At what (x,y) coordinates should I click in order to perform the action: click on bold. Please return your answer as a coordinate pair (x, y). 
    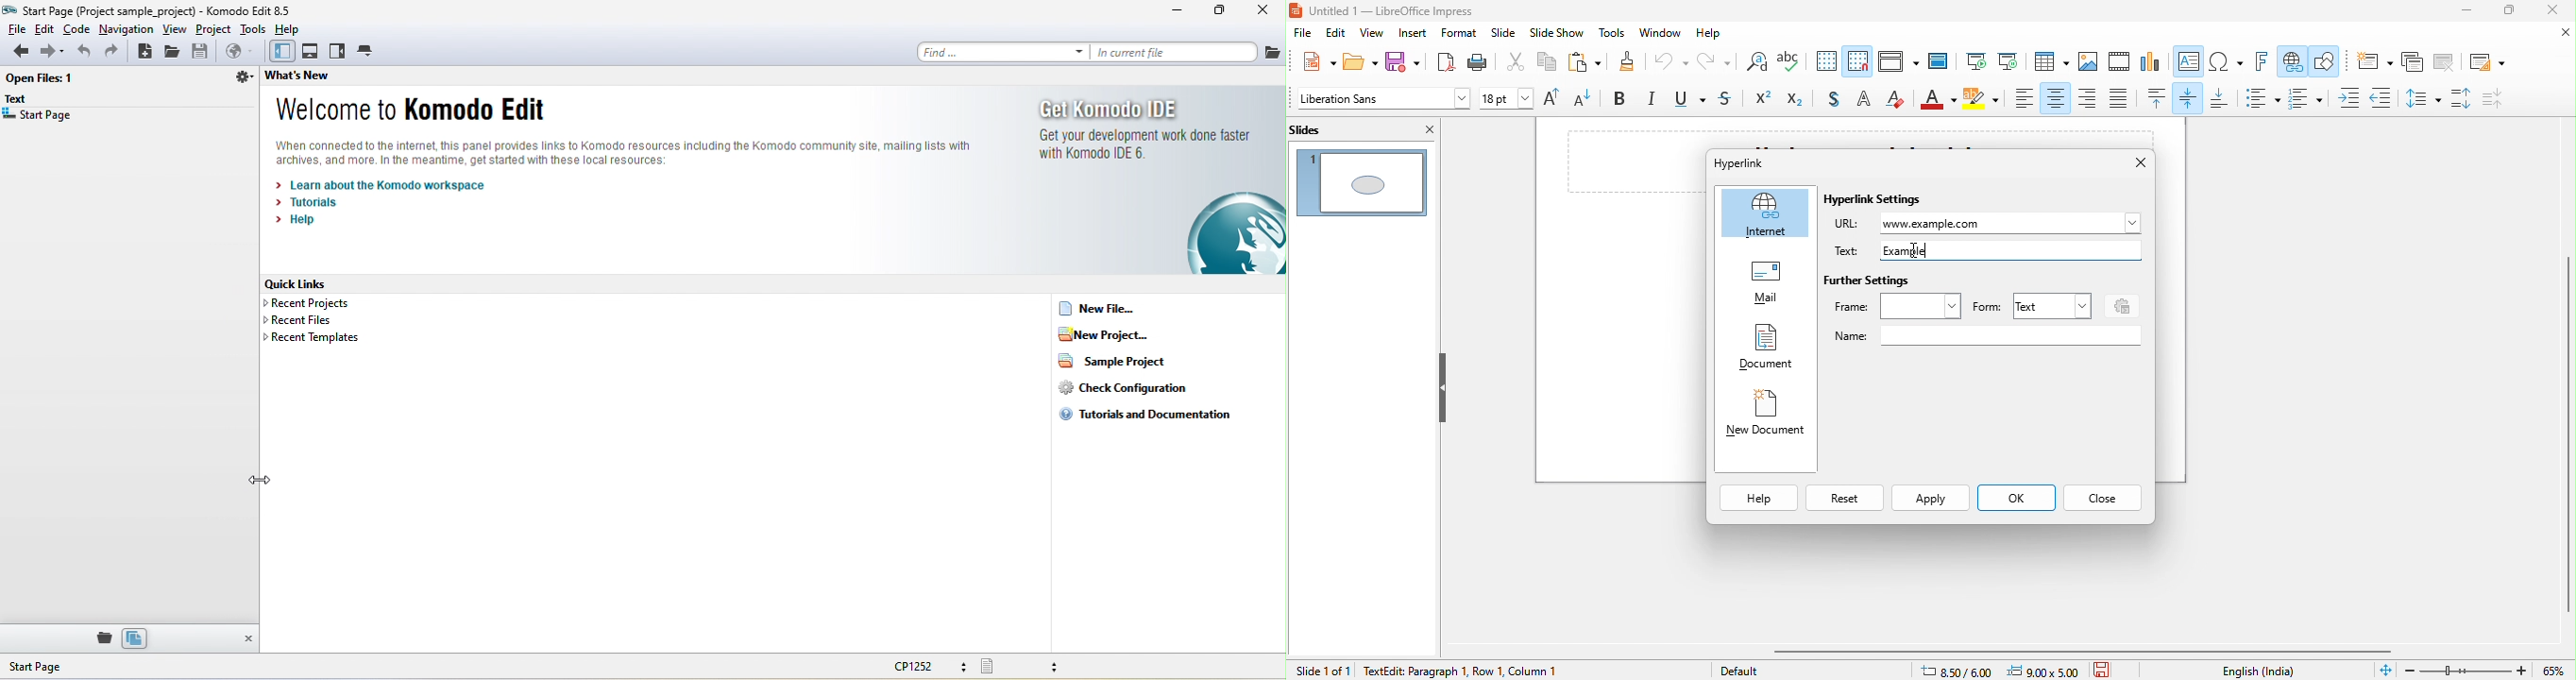
    Looking at the image, I should click on (1623, 100).